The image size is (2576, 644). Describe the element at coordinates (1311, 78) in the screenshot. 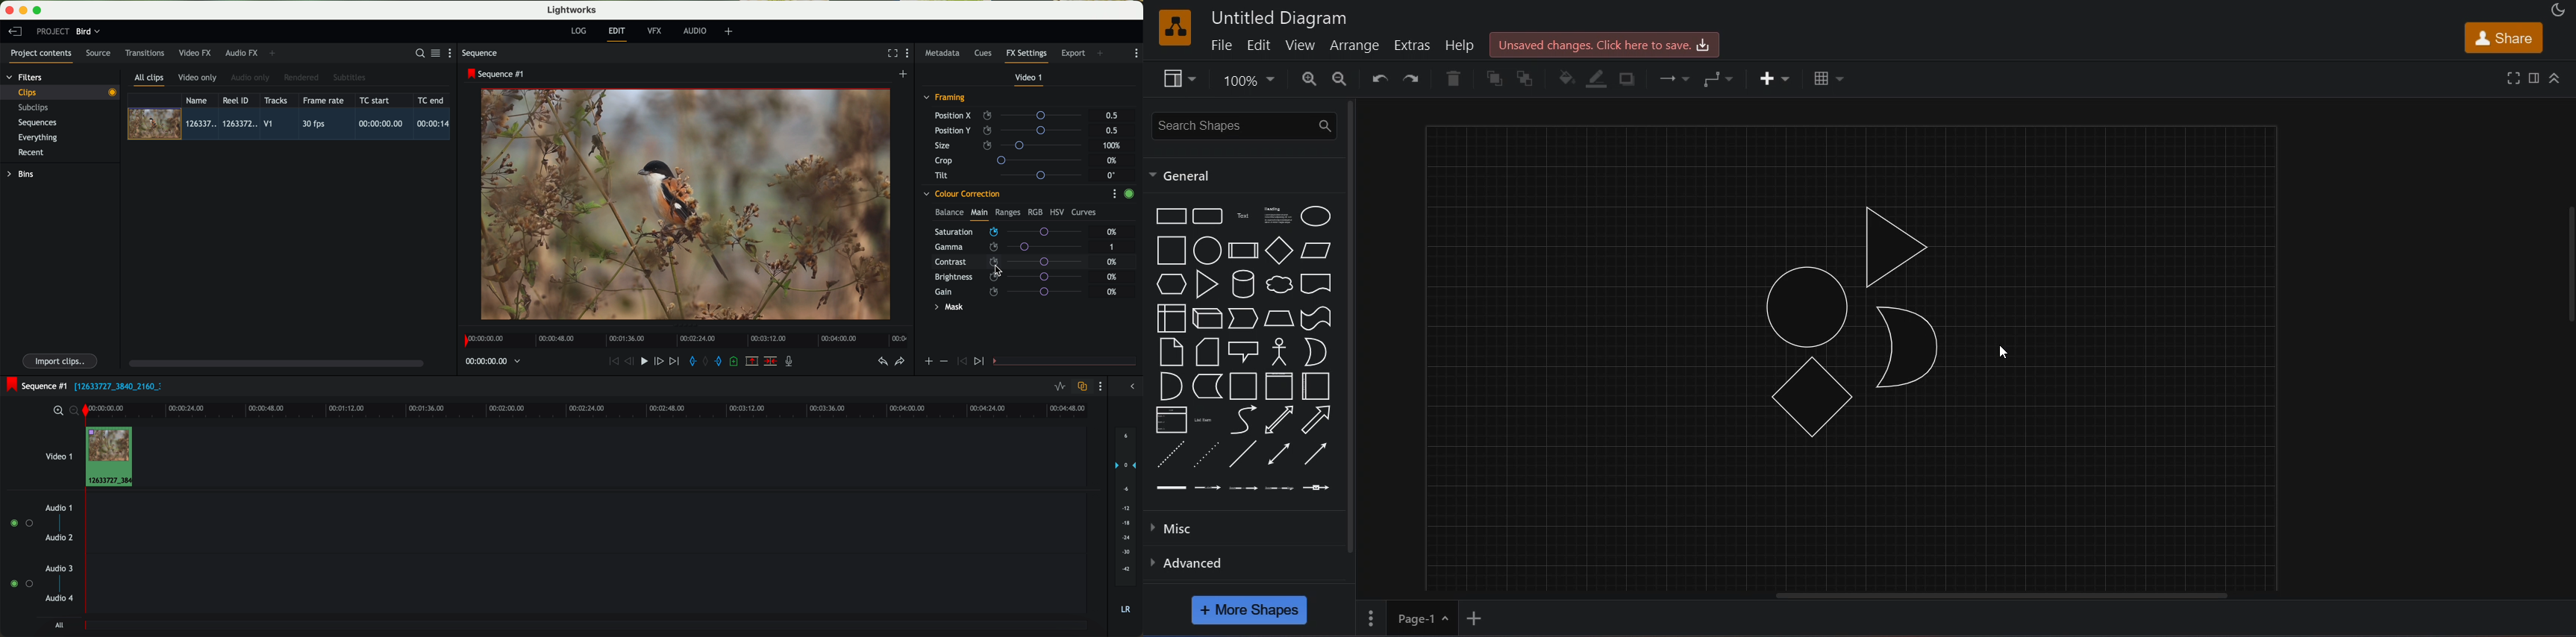

I see `zoom in` at that location.